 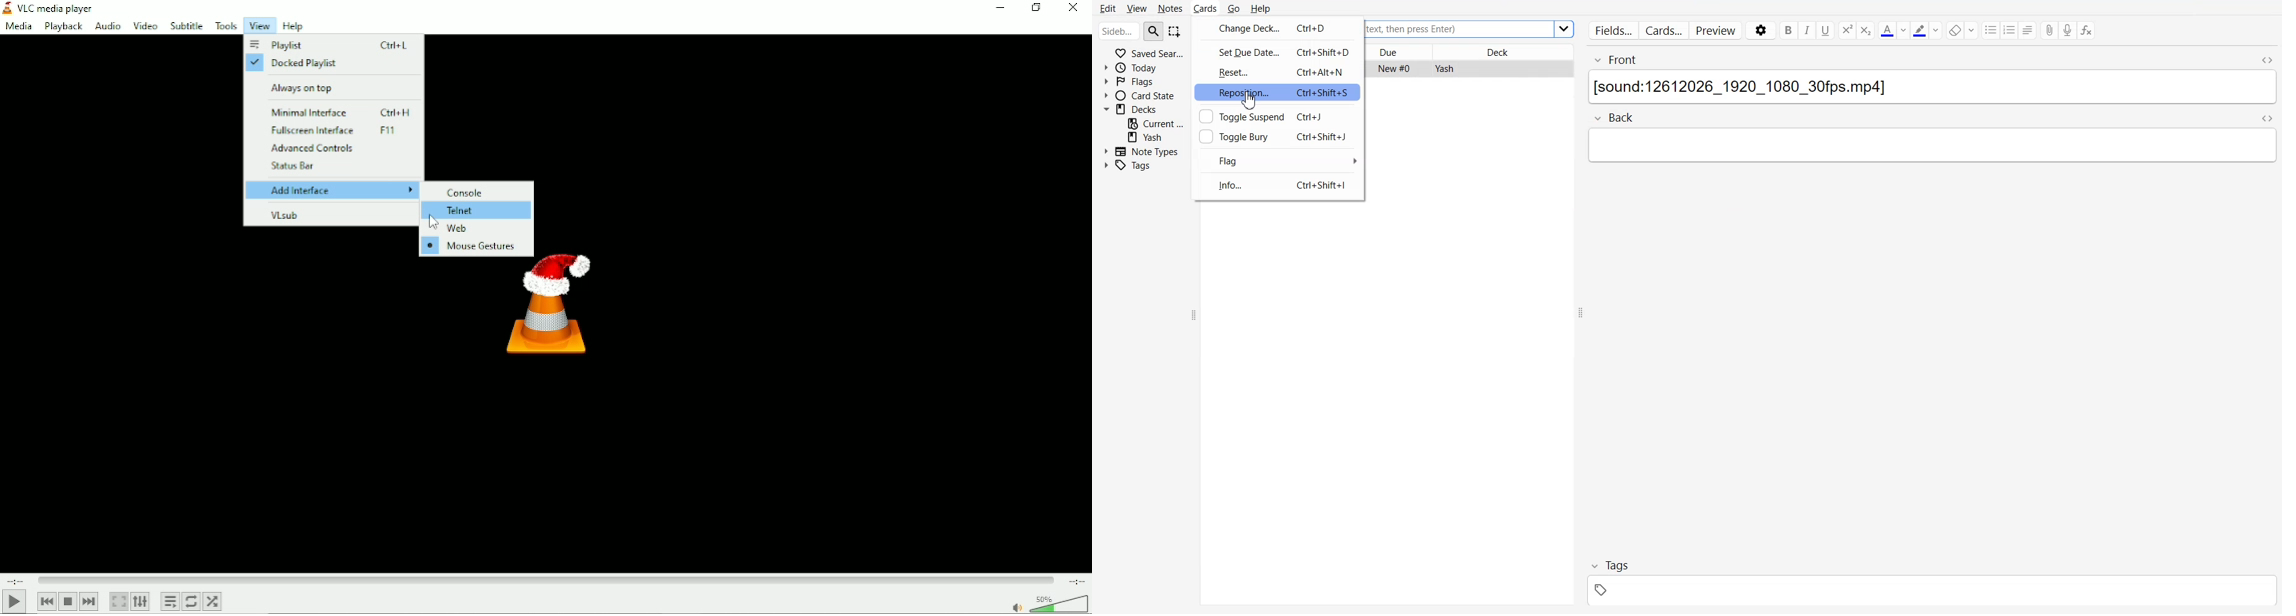 What do you see at coordinates (1142, 150) in the screenshot?
I see `Note Types` at bounding box center [1142, 150].